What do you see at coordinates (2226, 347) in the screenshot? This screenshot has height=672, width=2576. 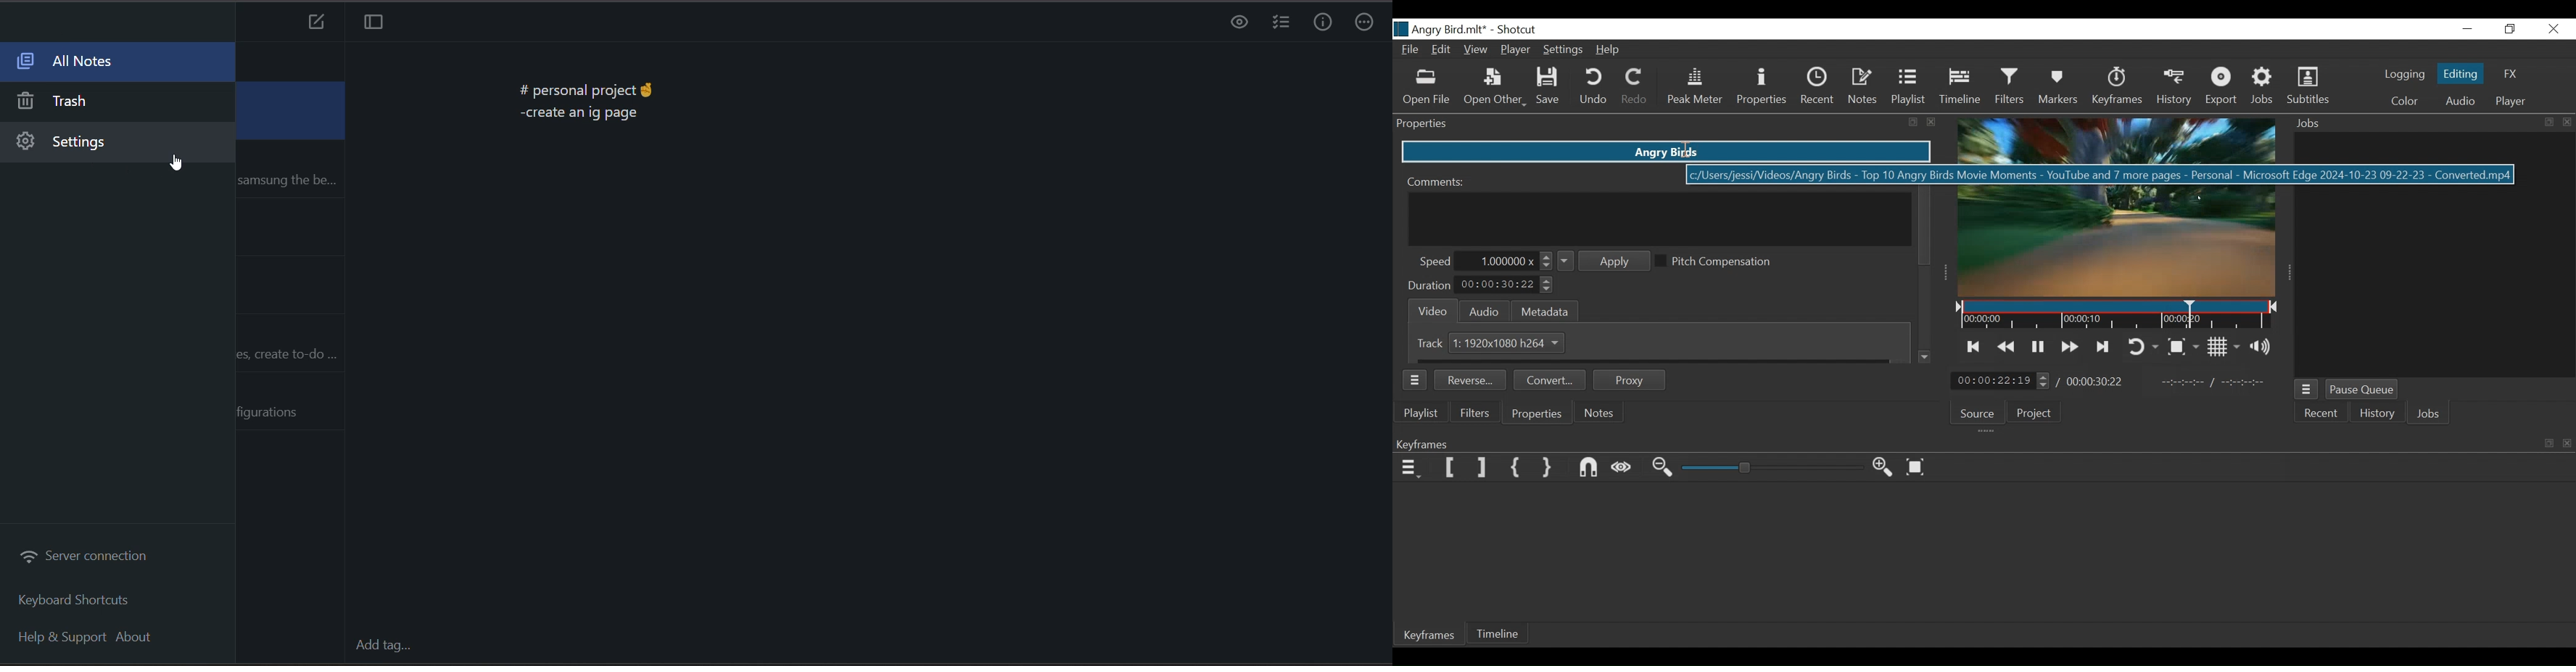 I see `Toggle display grid on player` at bounding box center [2226, 347].